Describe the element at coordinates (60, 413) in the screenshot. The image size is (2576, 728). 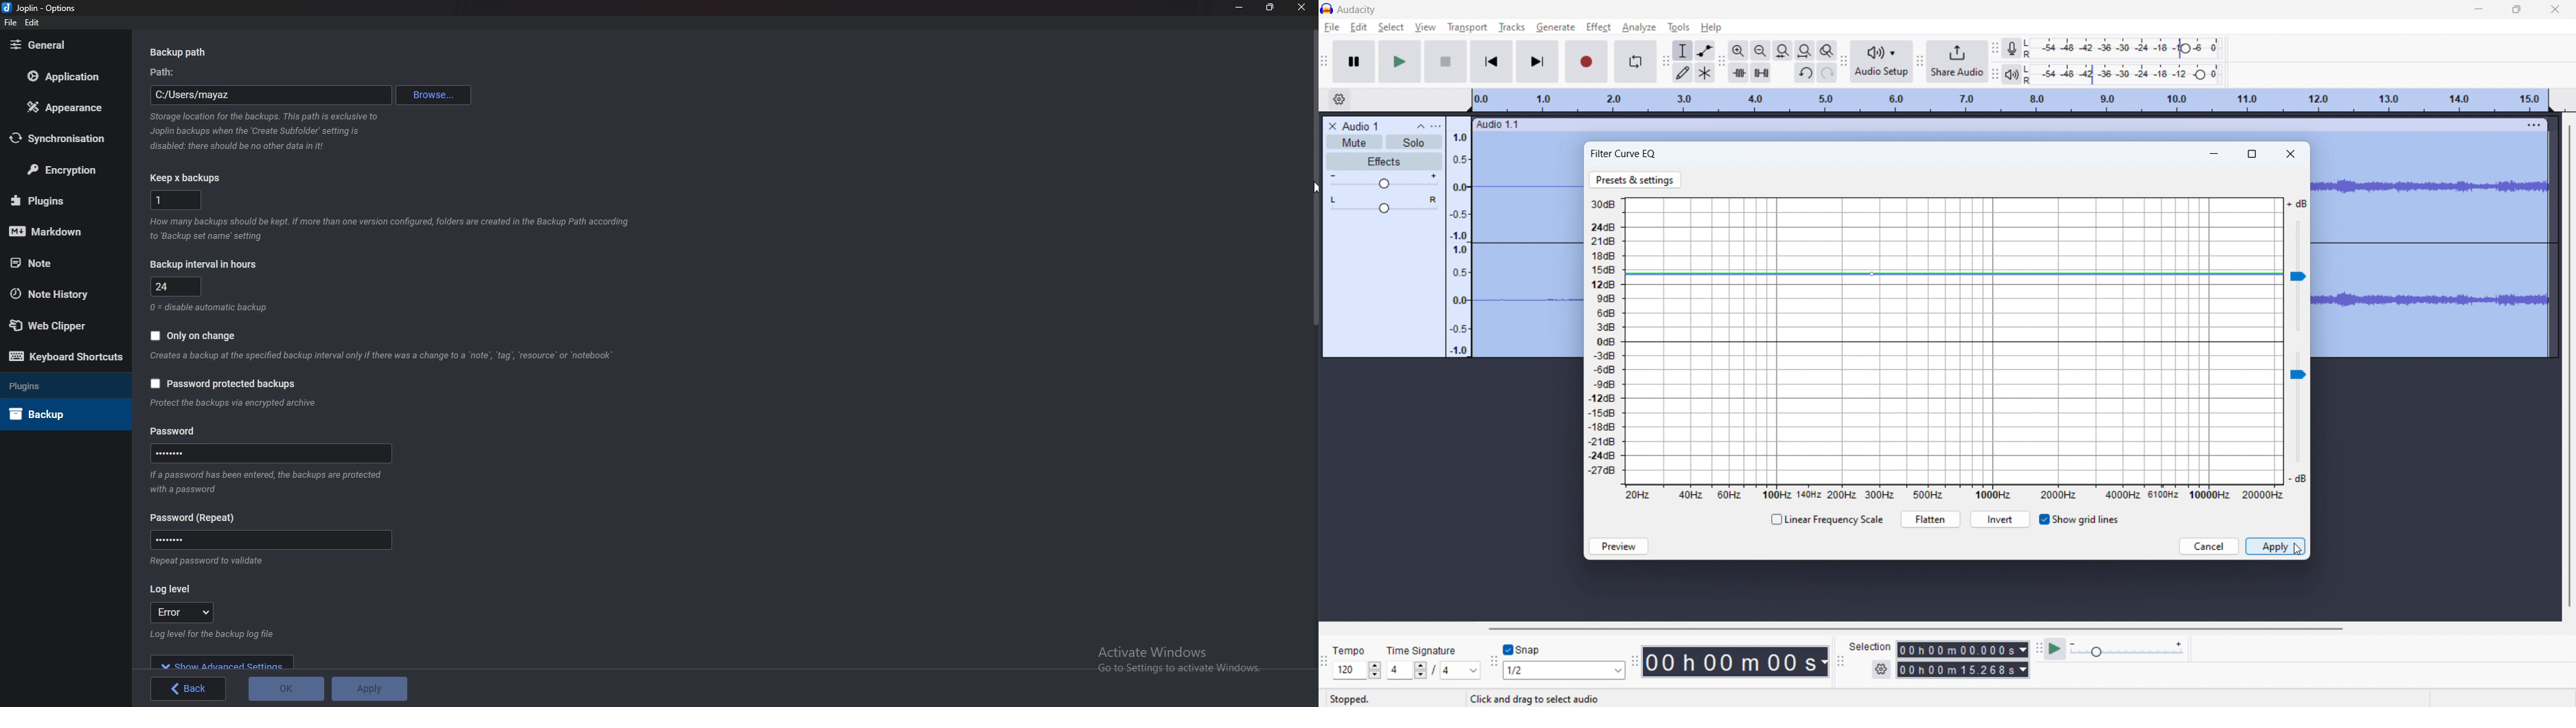
I see `Back up` at that location.